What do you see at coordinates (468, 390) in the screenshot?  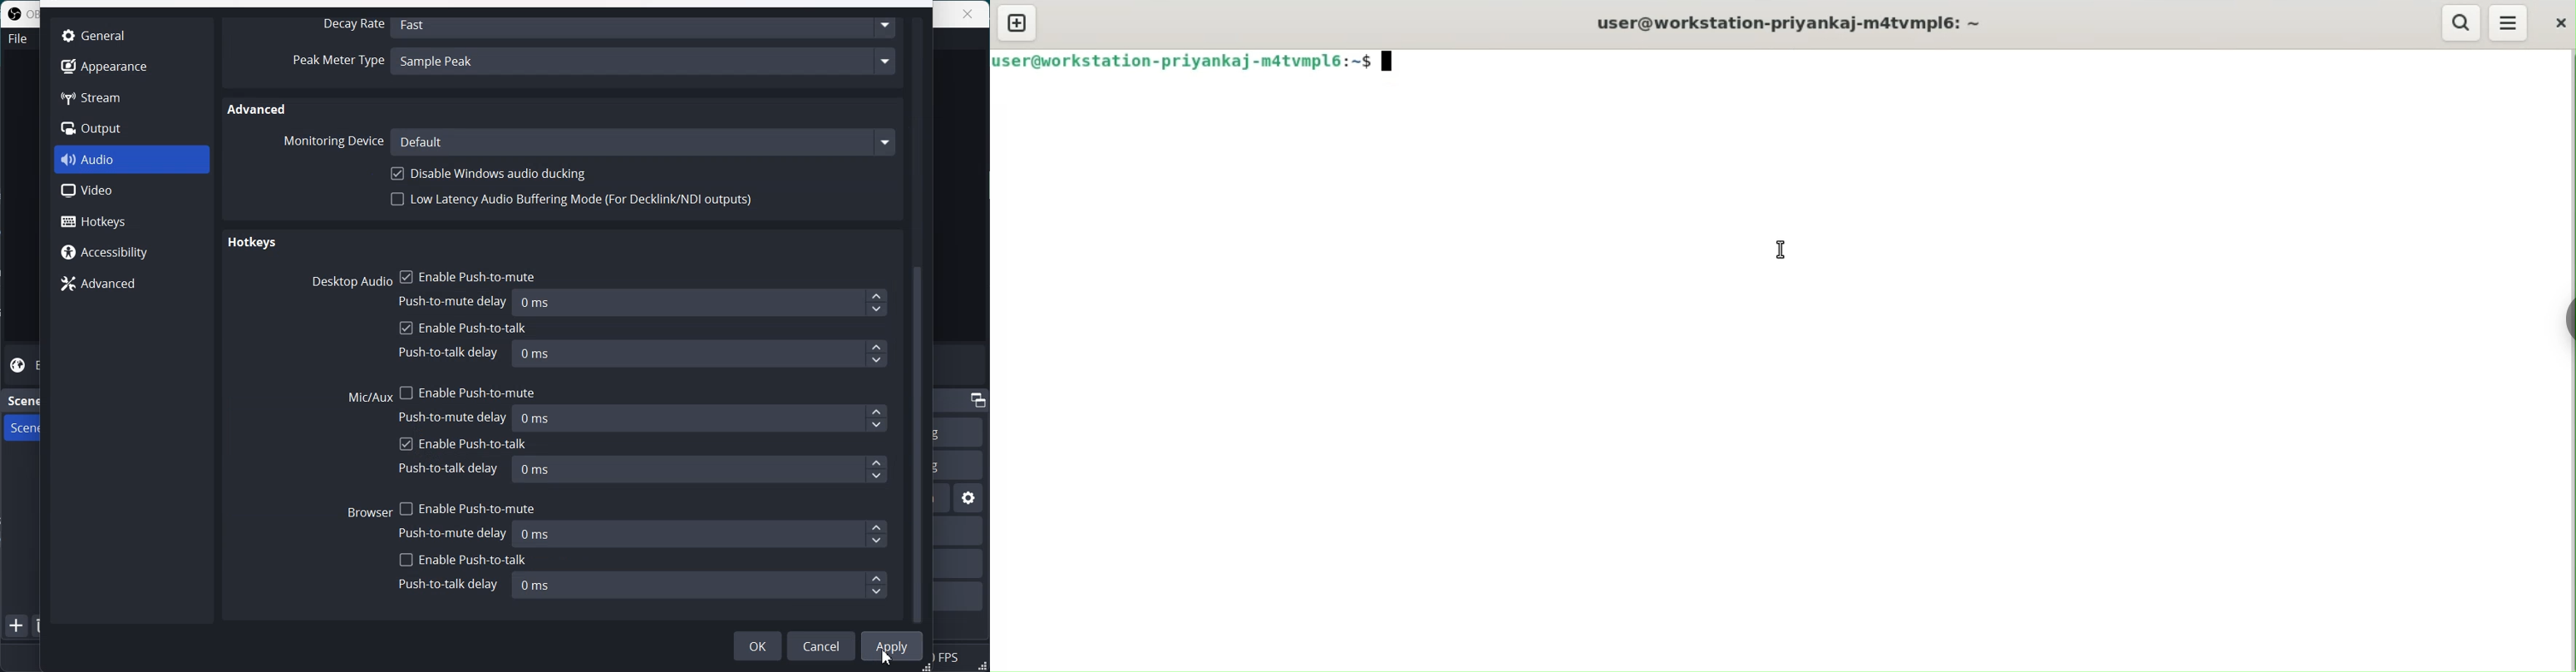 I see `Enable Push-to-mute` at bounding box center [468, 390].